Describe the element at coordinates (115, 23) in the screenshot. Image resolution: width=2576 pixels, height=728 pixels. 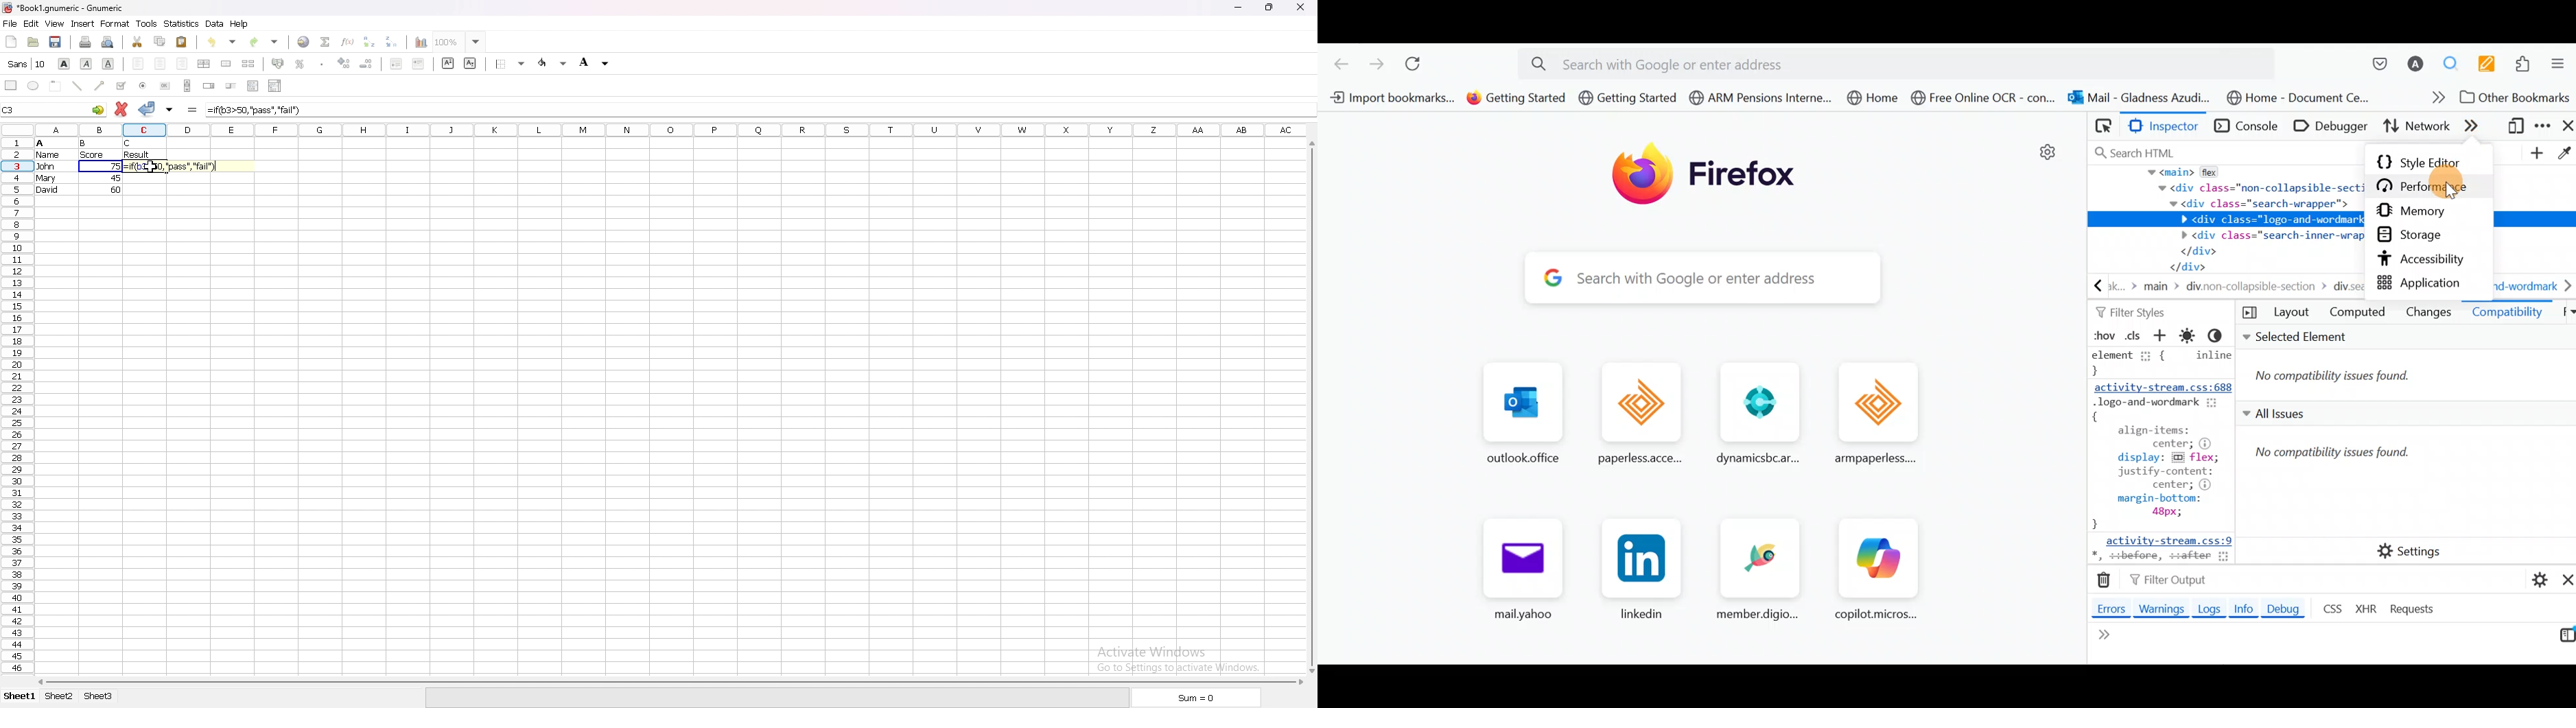
I see `format` at that location.